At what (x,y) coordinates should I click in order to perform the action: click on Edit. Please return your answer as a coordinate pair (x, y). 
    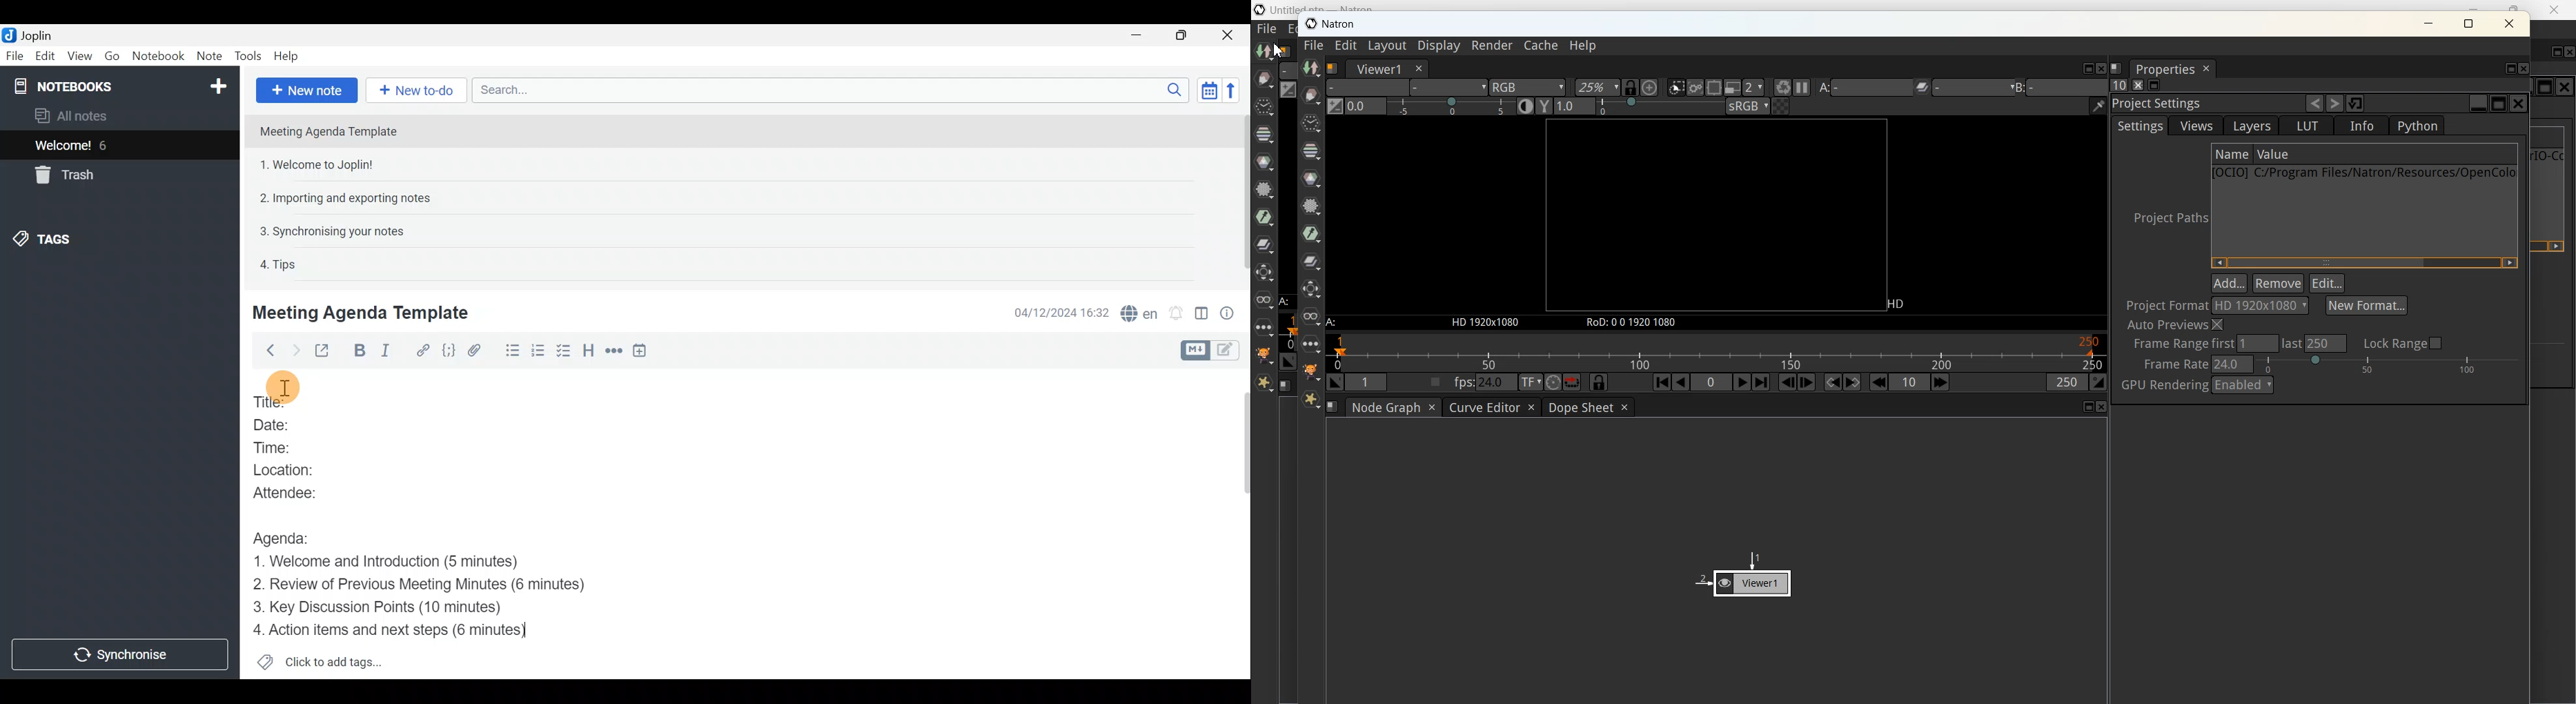
    Looking at the image, I should click on (46, 57).